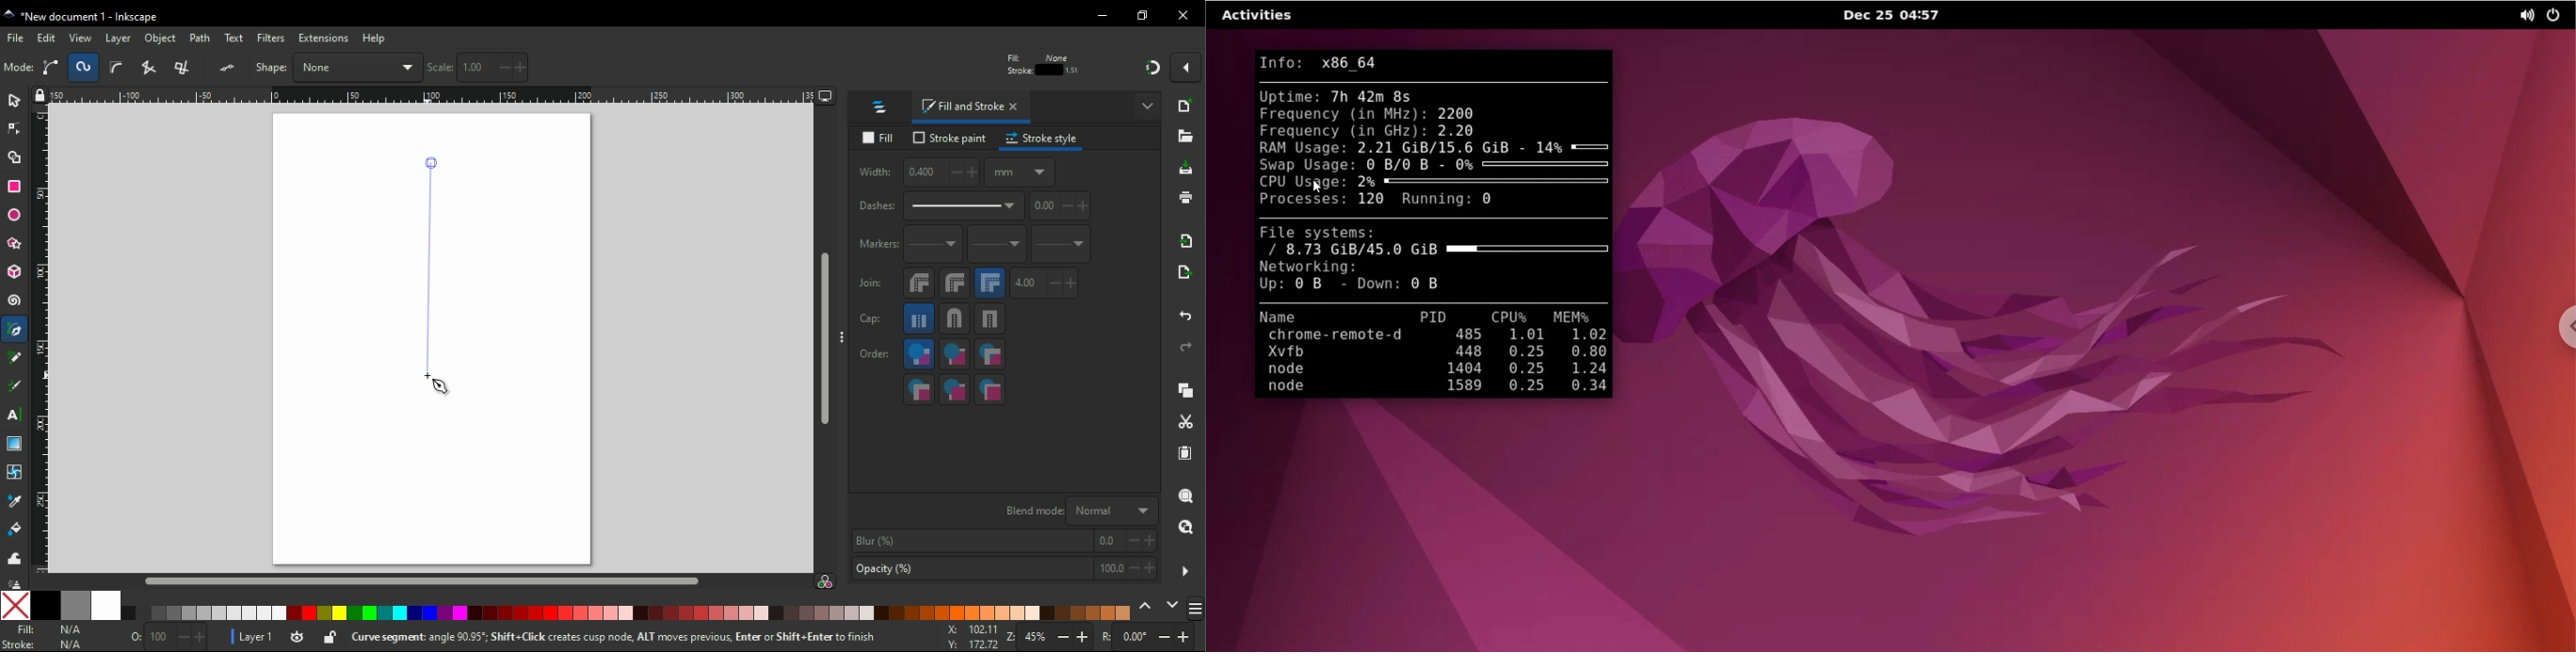 This screenshot has width=2576, height=672. Describe the element at coordinates (196, 68) in the screenshot. I see `rotate 90` at that location.